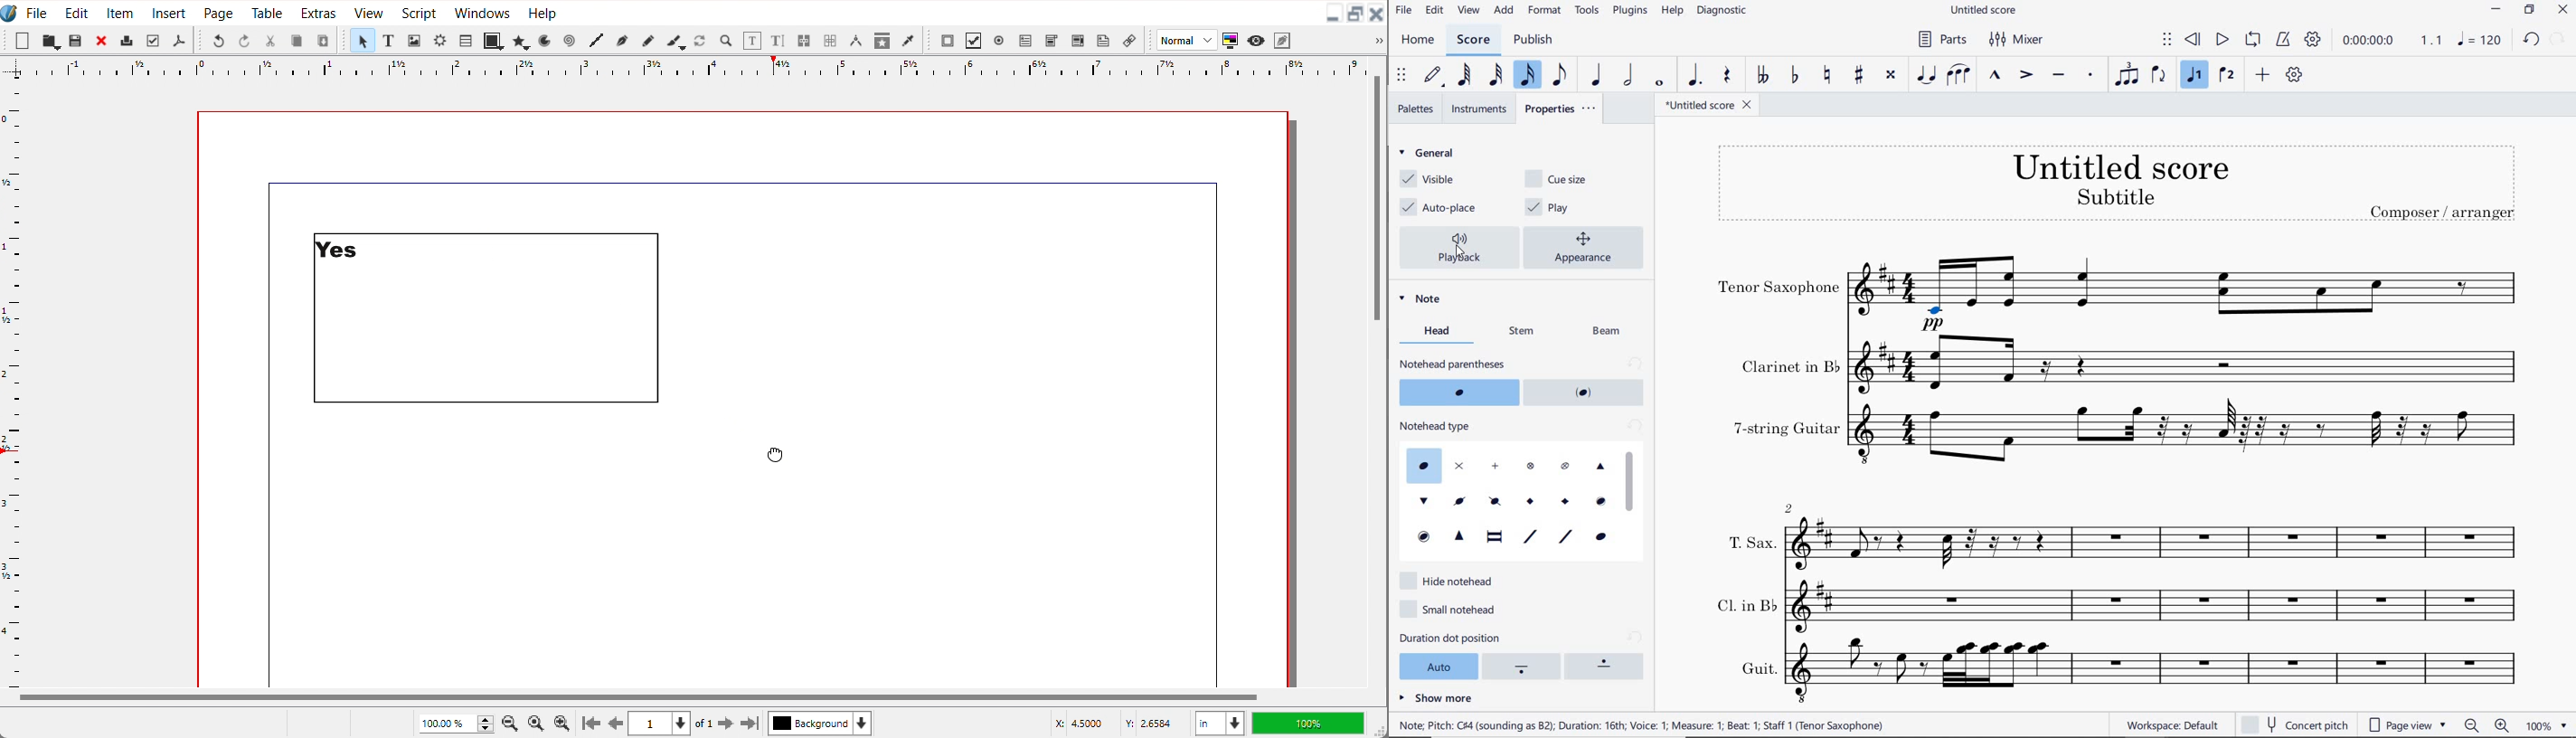 Image resolution: width=2576 pixels, height=756 pixels. I want to click on DEFAULT (STEP TIME), so click(1435, 77).